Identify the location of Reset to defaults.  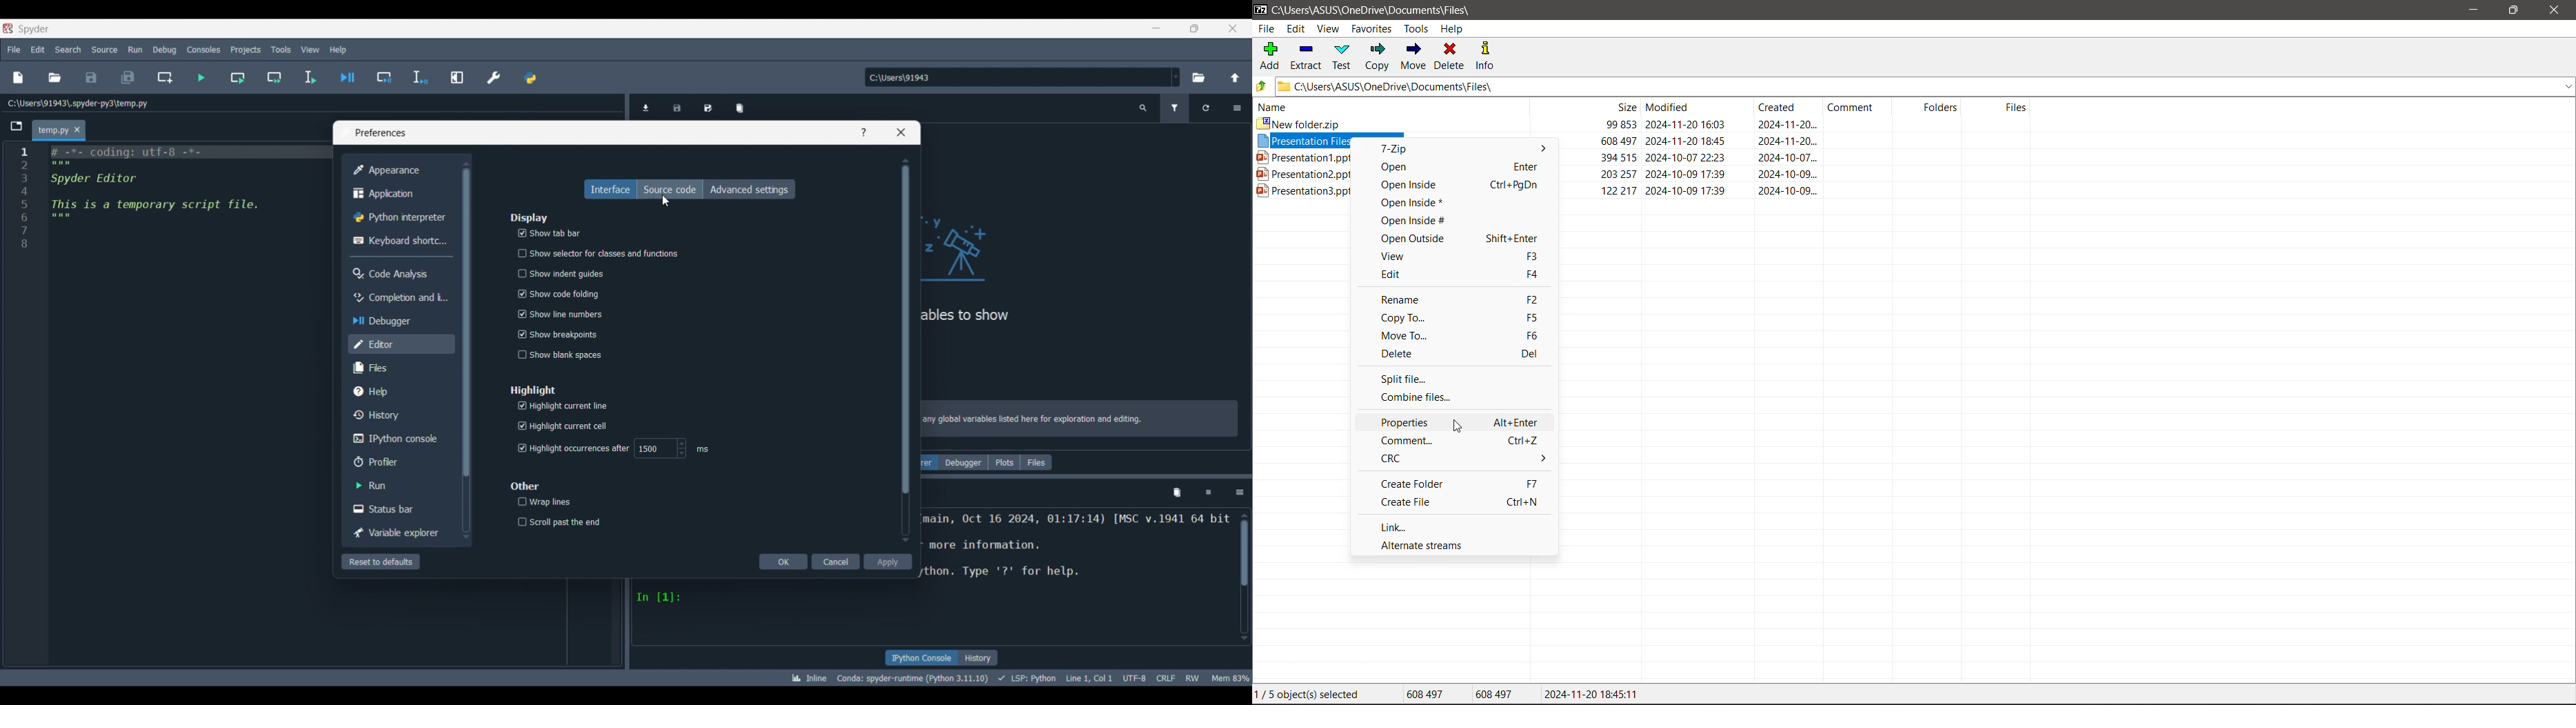
(381, 561).